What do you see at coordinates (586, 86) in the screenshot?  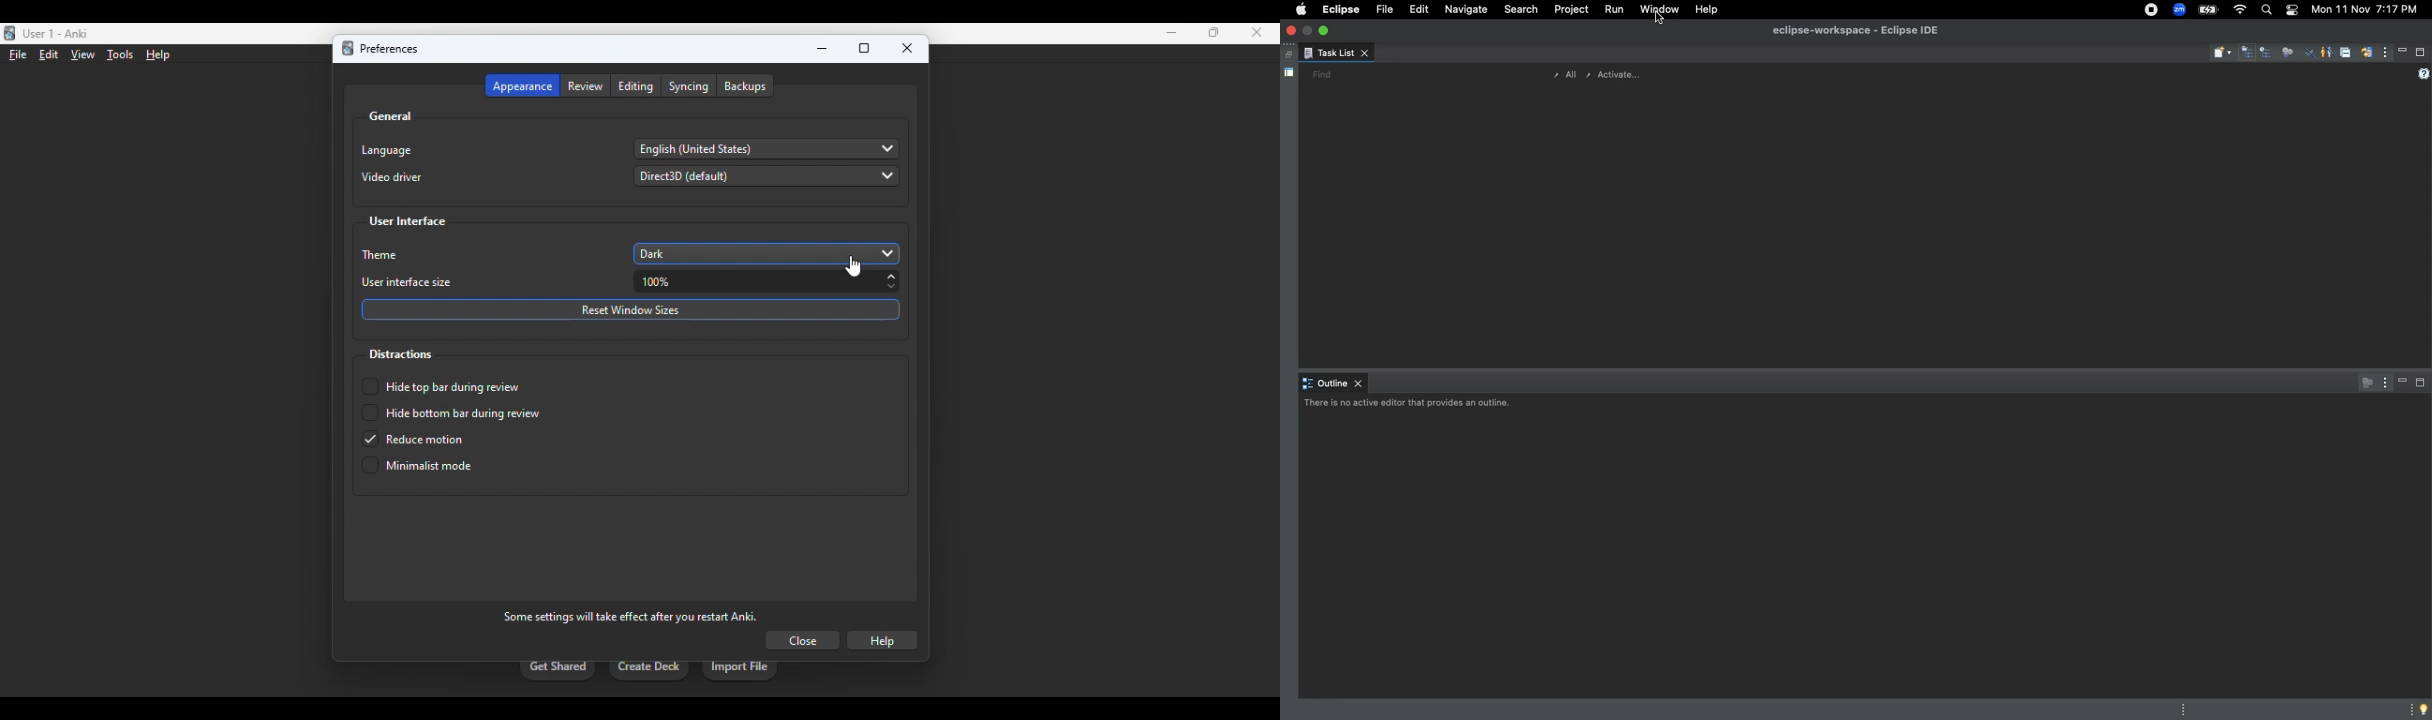 I see `review` at bounding box center [586, 86].